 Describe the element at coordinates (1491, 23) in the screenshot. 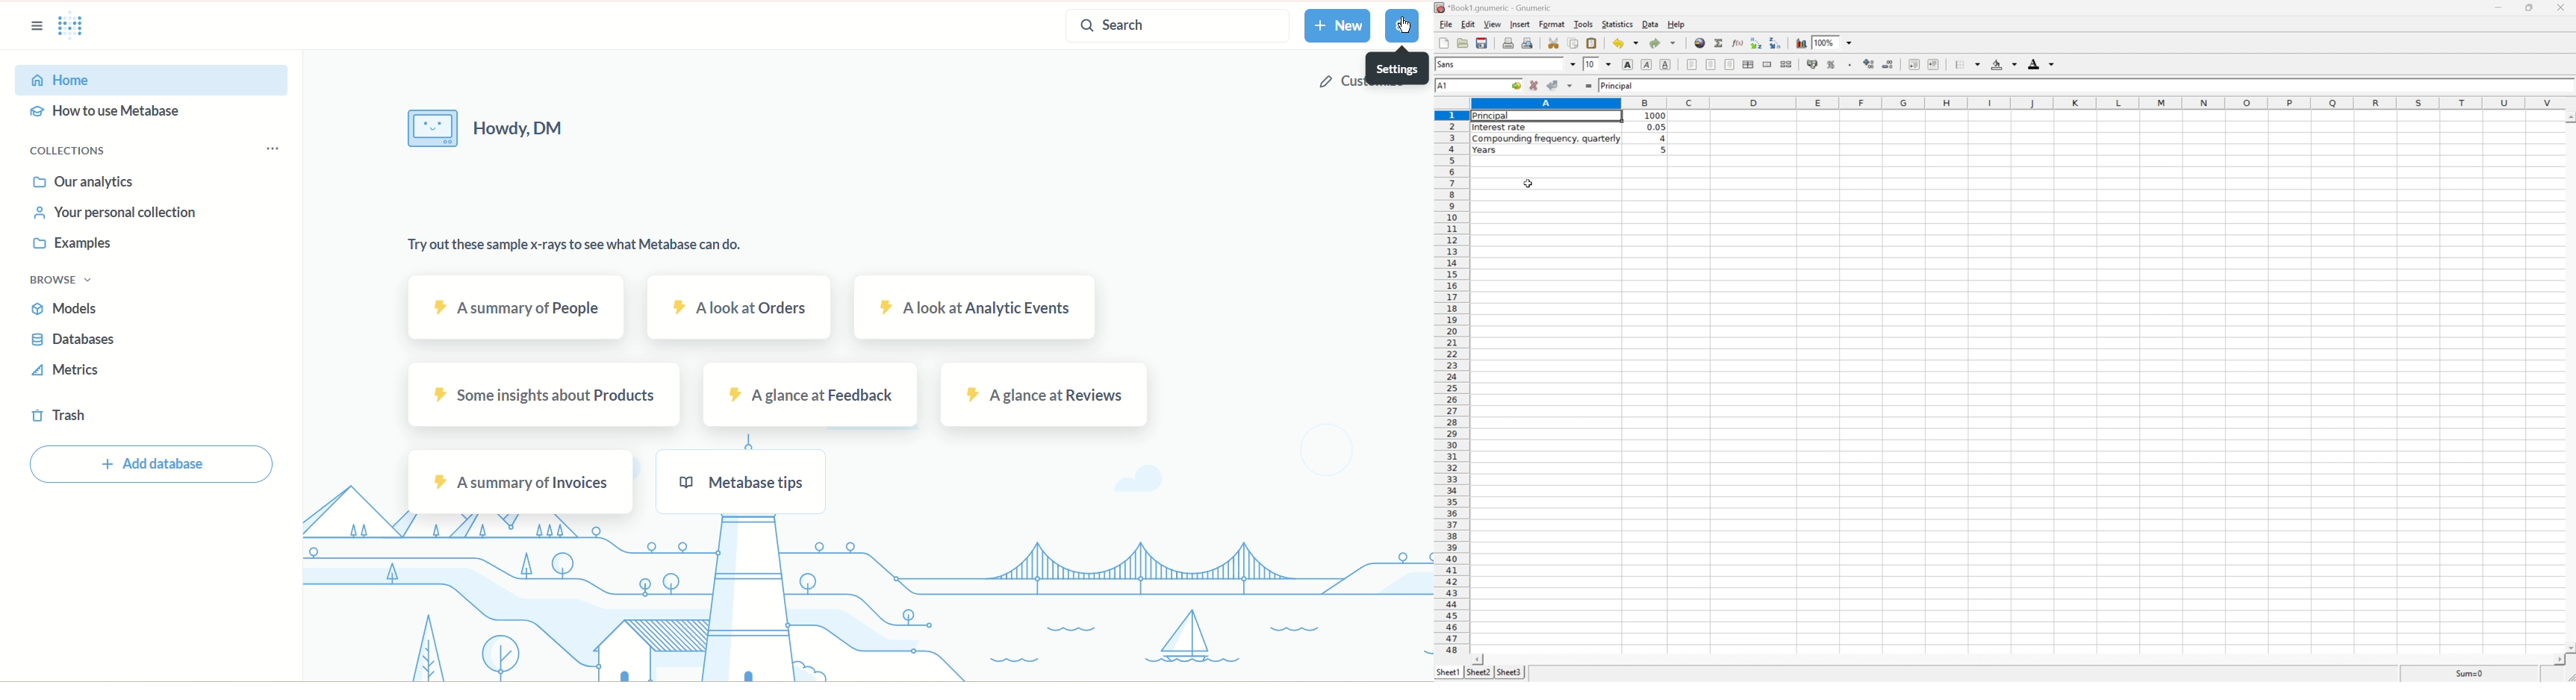

I see `view` at that location.